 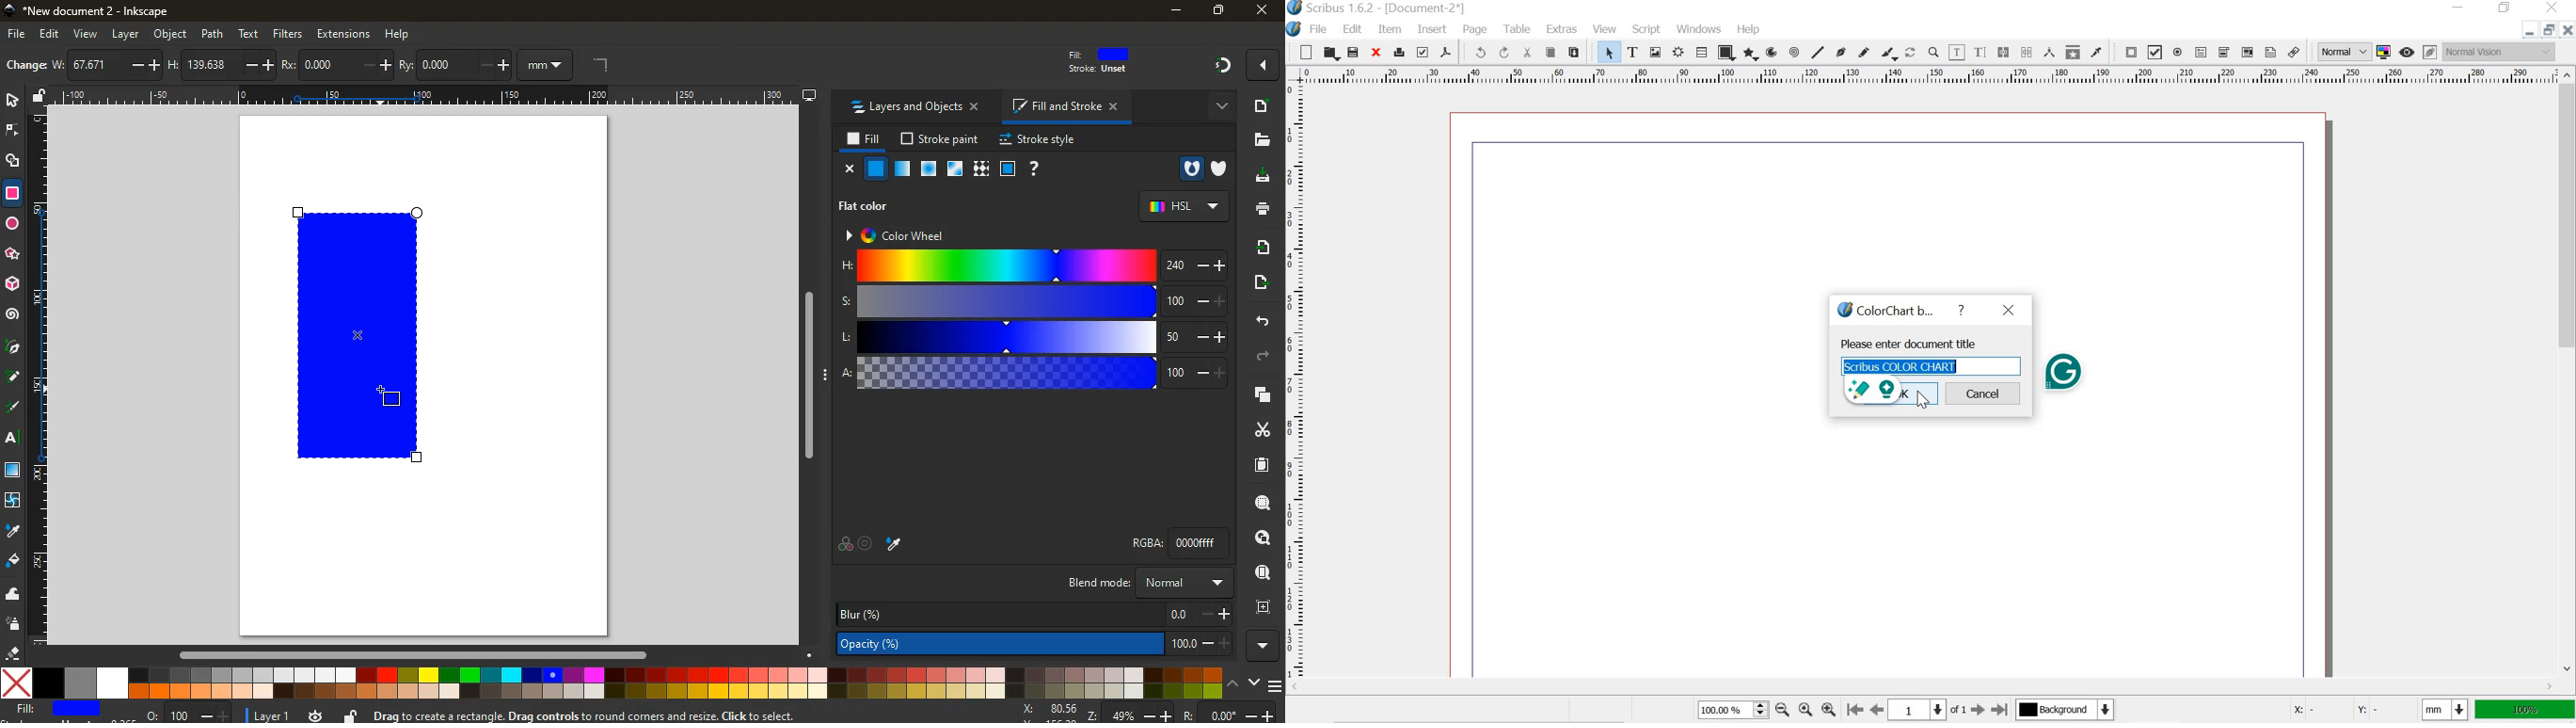 I want to click on table, so click(x=1520, y=29).